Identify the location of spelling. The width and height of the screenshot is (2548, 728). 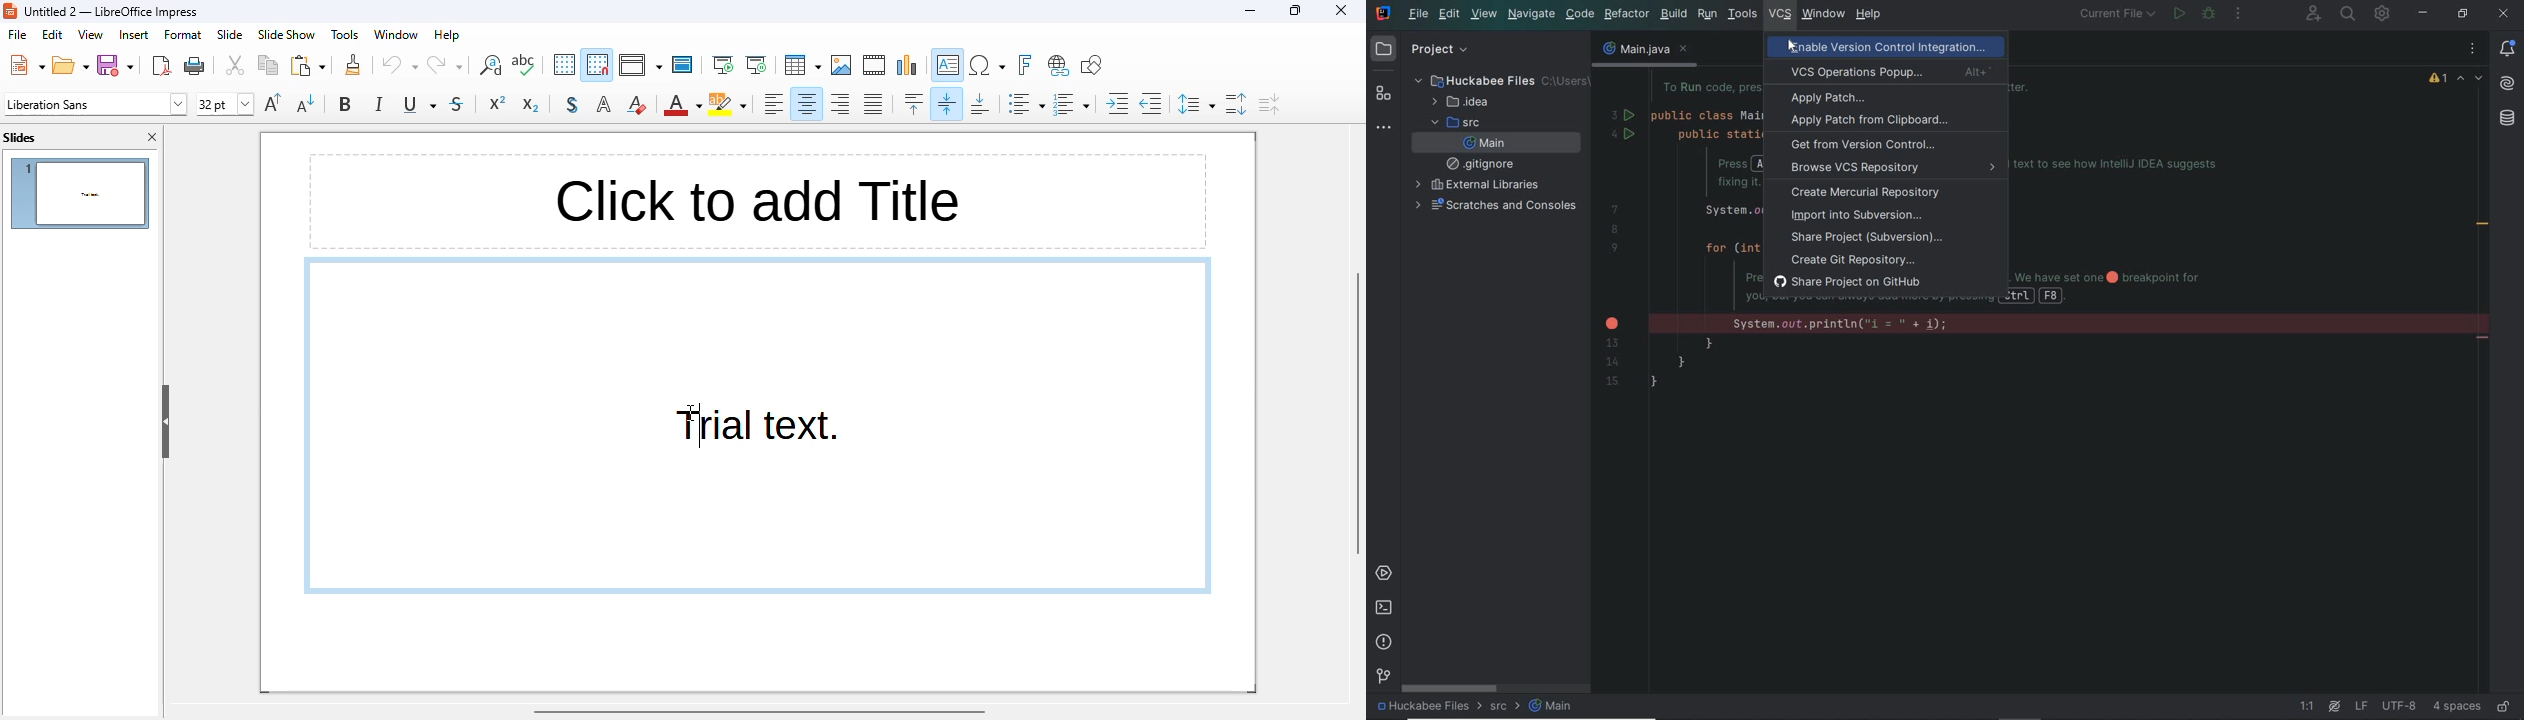
(523, 64).